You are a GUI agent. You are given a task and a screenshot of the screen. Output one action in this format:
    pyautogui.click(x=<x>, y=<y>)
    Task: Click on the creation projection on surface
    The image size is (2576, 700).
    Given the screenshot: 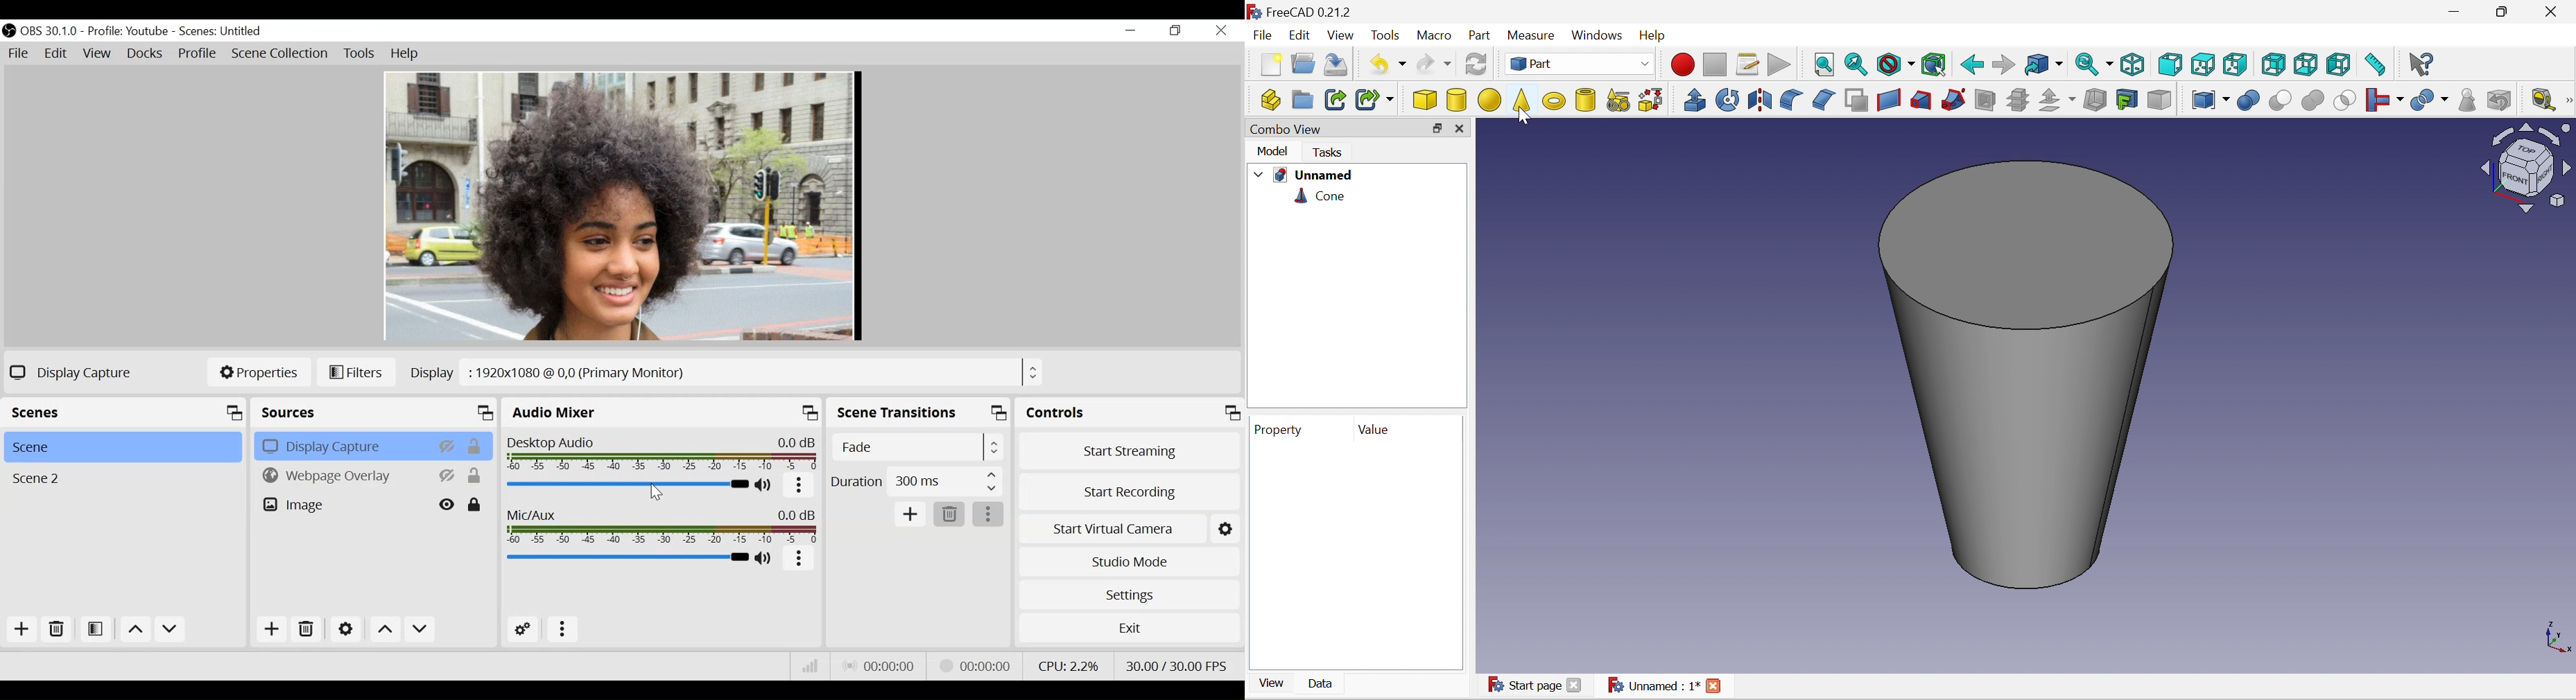 What is the action you would take?
    pyautogui.click(x=2127, y=100)
    